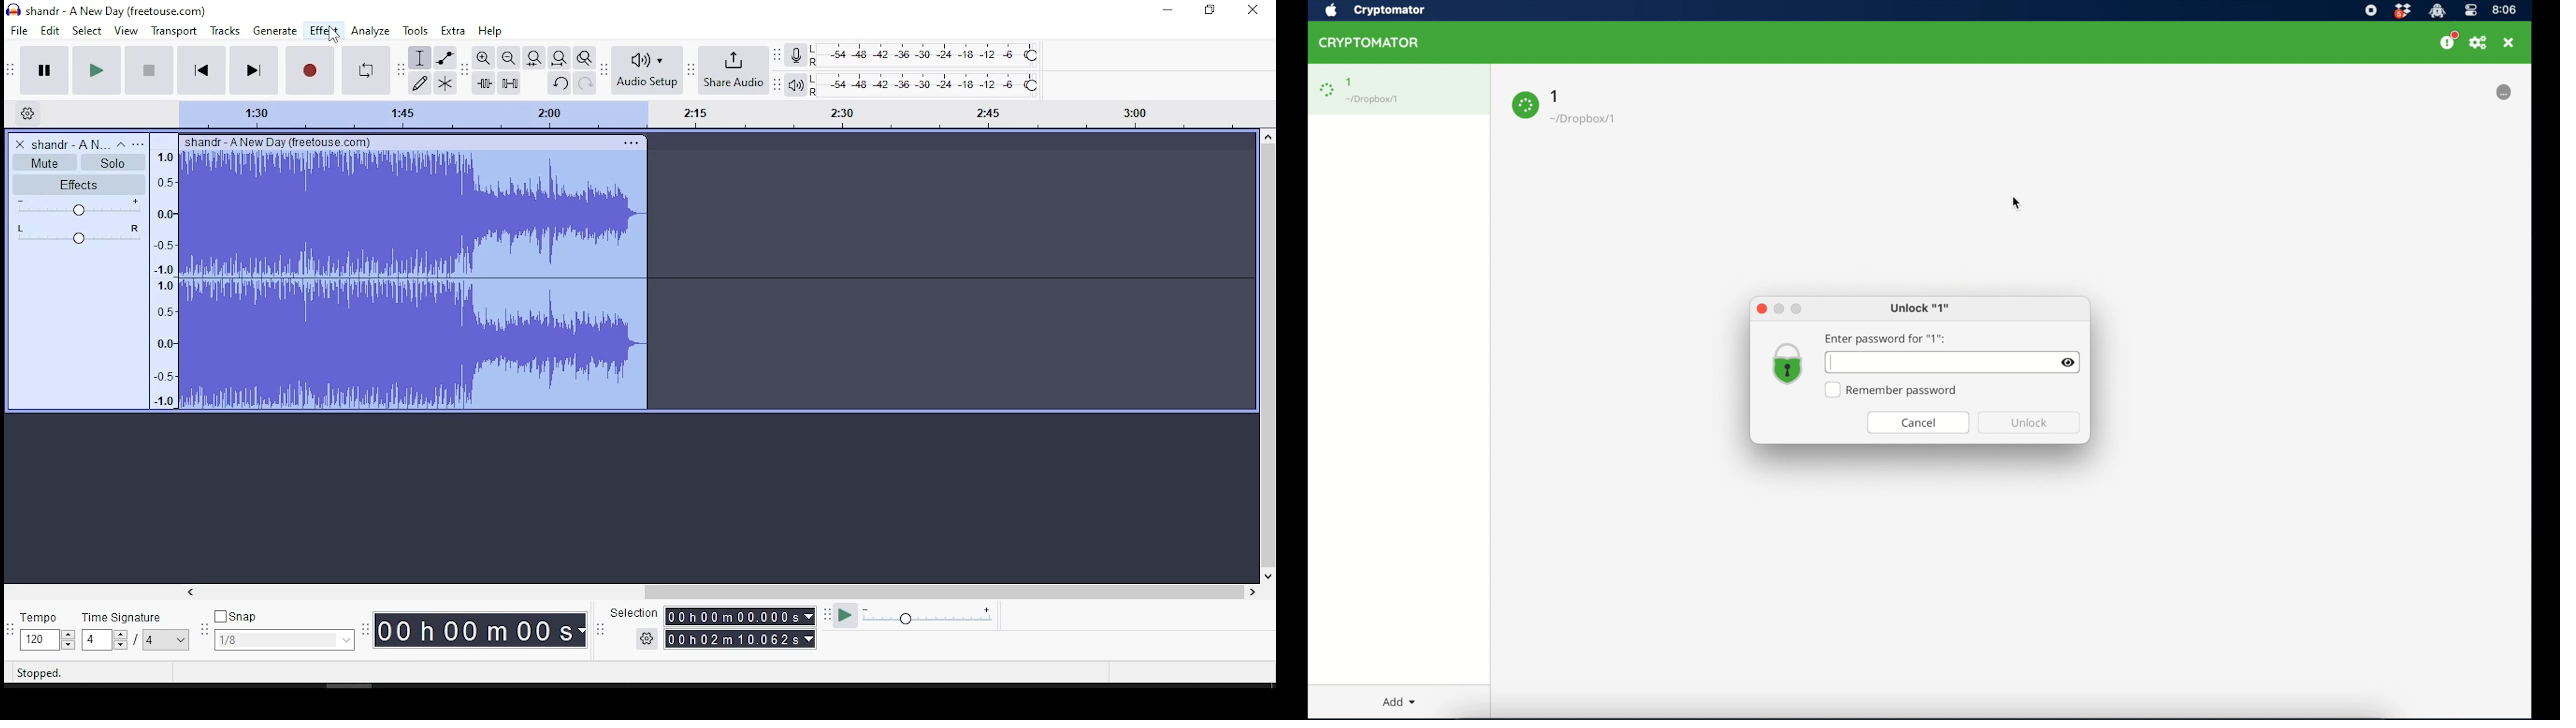 This screenshot has width=2576, height=728. Describe the element at coordinates (558, 57) in the screenshot. I see `fit project to width` at that location.